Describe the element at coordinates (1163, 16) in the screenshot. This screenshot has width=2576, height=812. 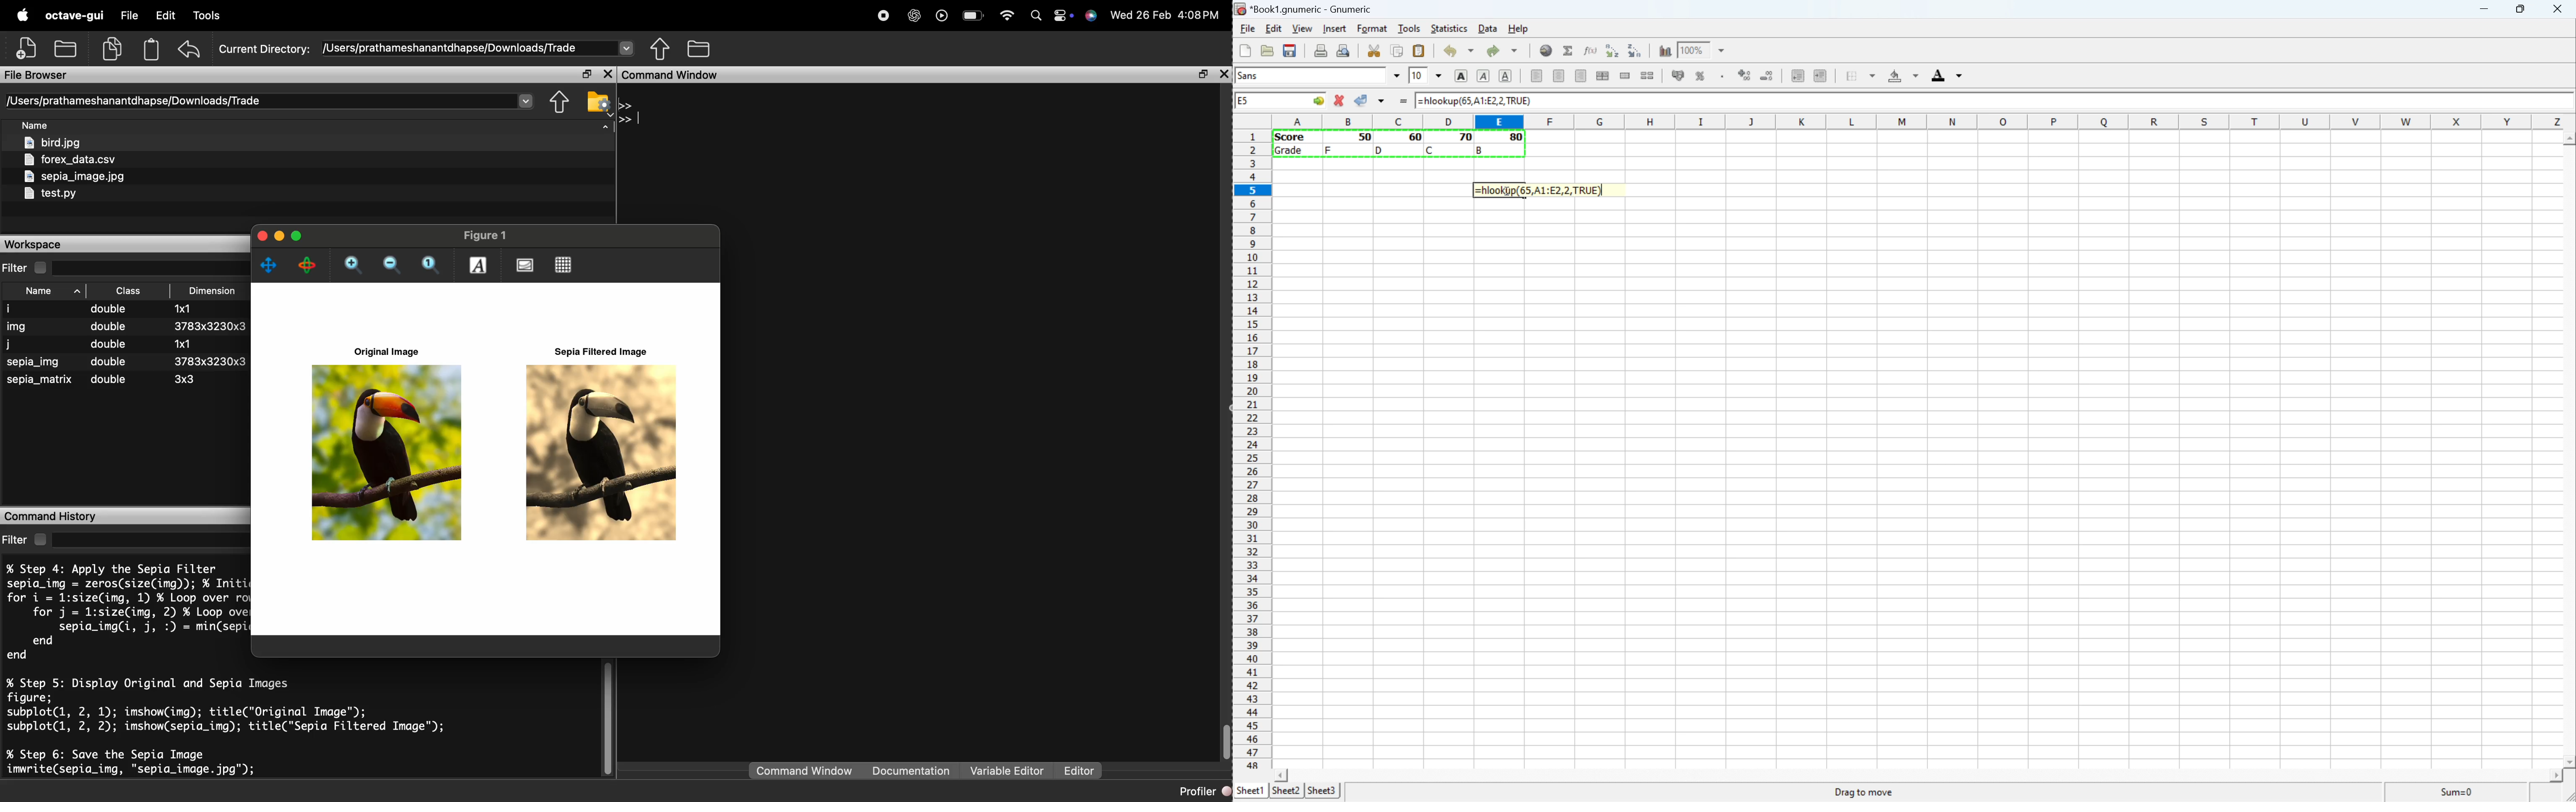
I see `Wed 26 Feb 4:07PM` at that location.